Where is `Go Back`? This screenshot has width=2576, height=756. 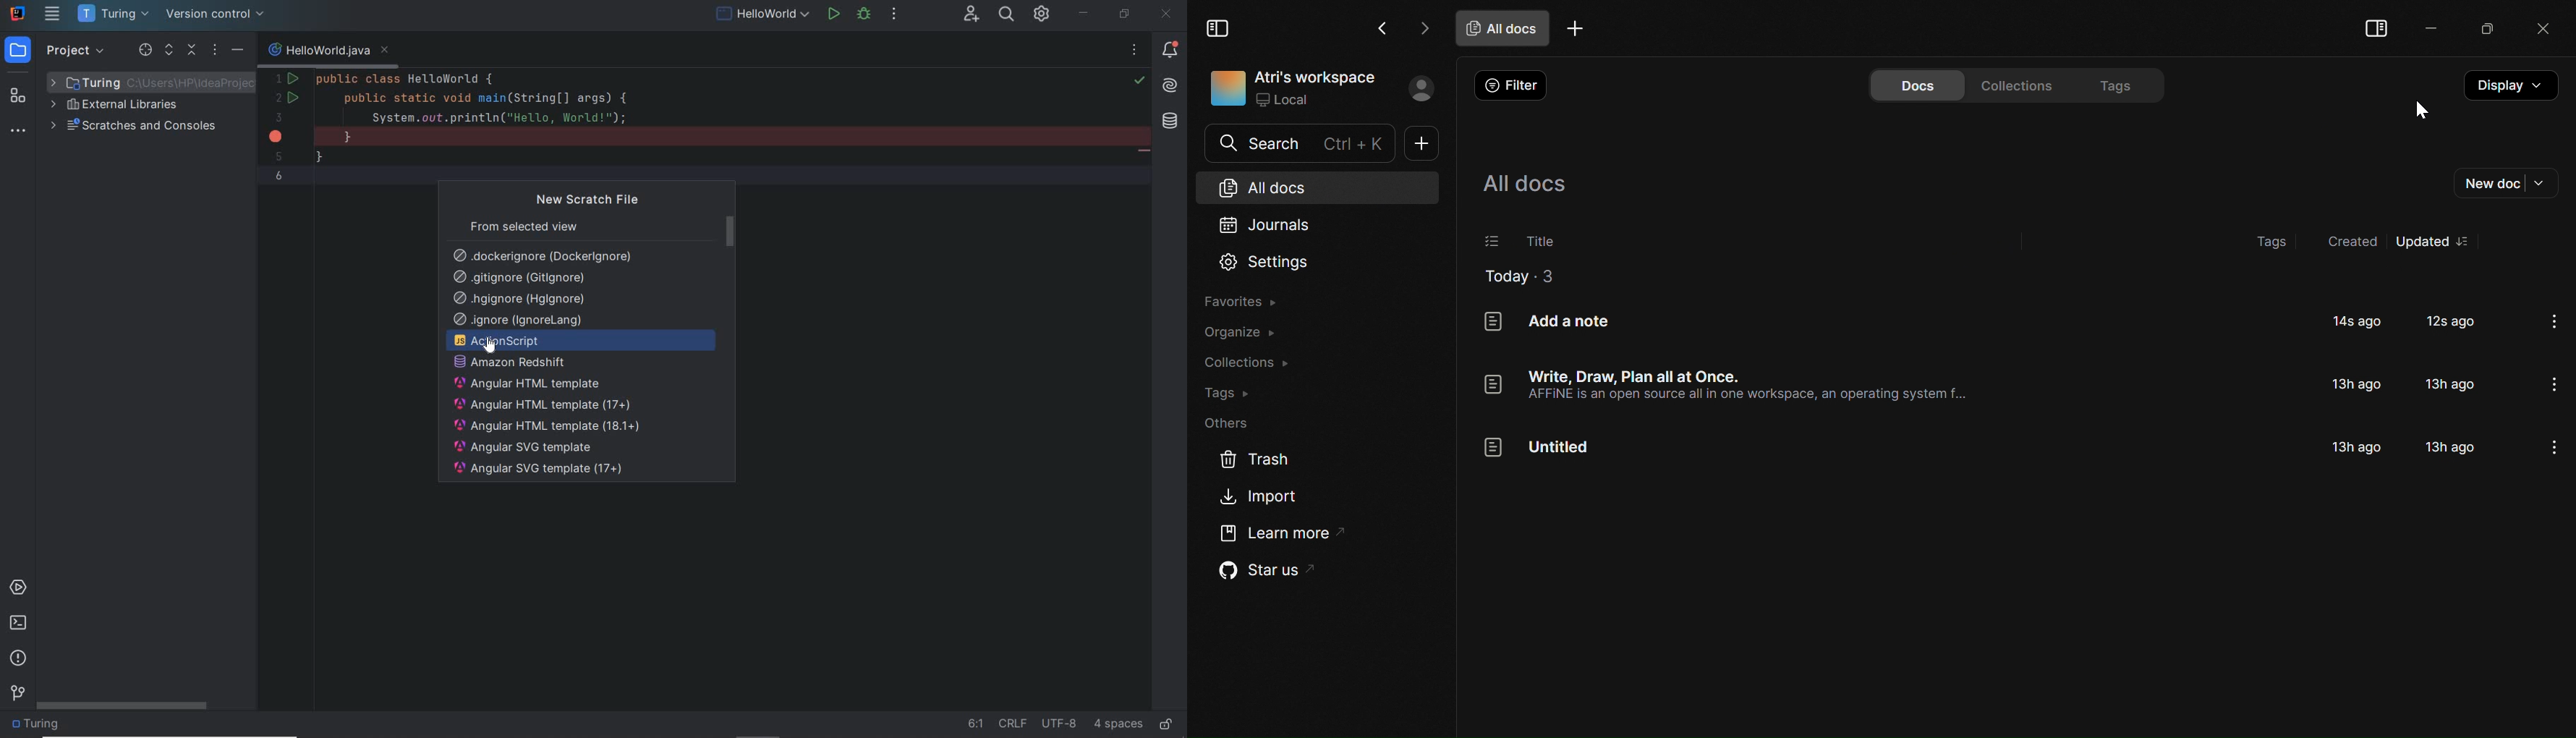
Go Back is located at coordinates (1382, 28).